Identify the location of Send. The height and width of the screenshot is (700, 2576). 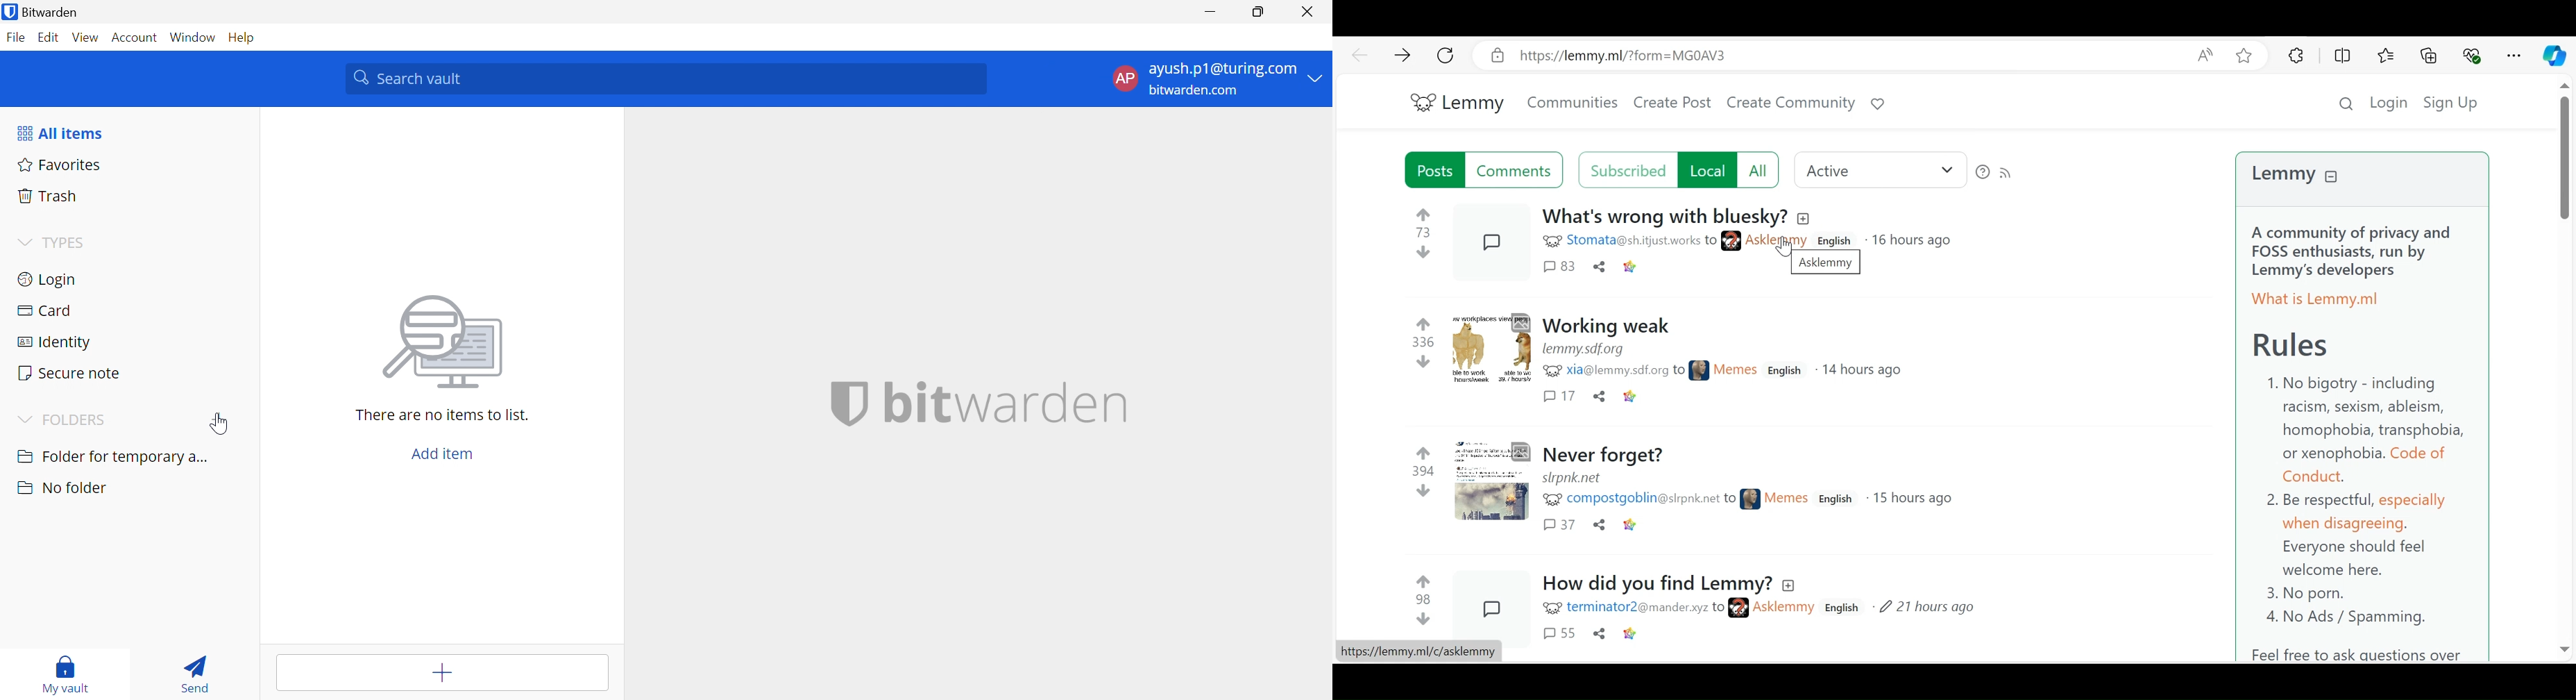
(196, 674).